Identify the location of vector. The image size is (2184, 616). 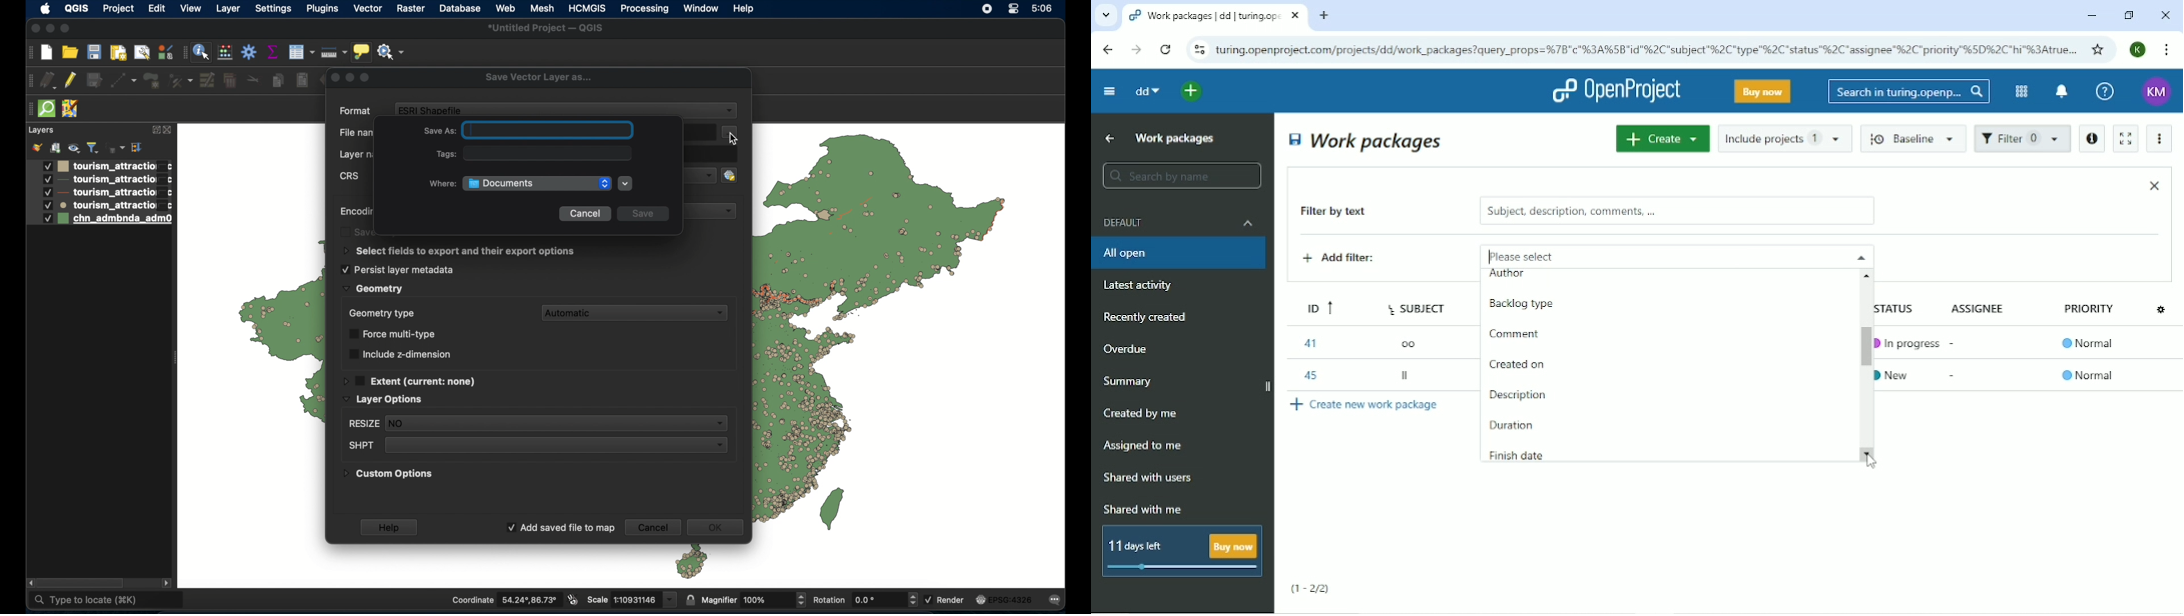
(369, 9).